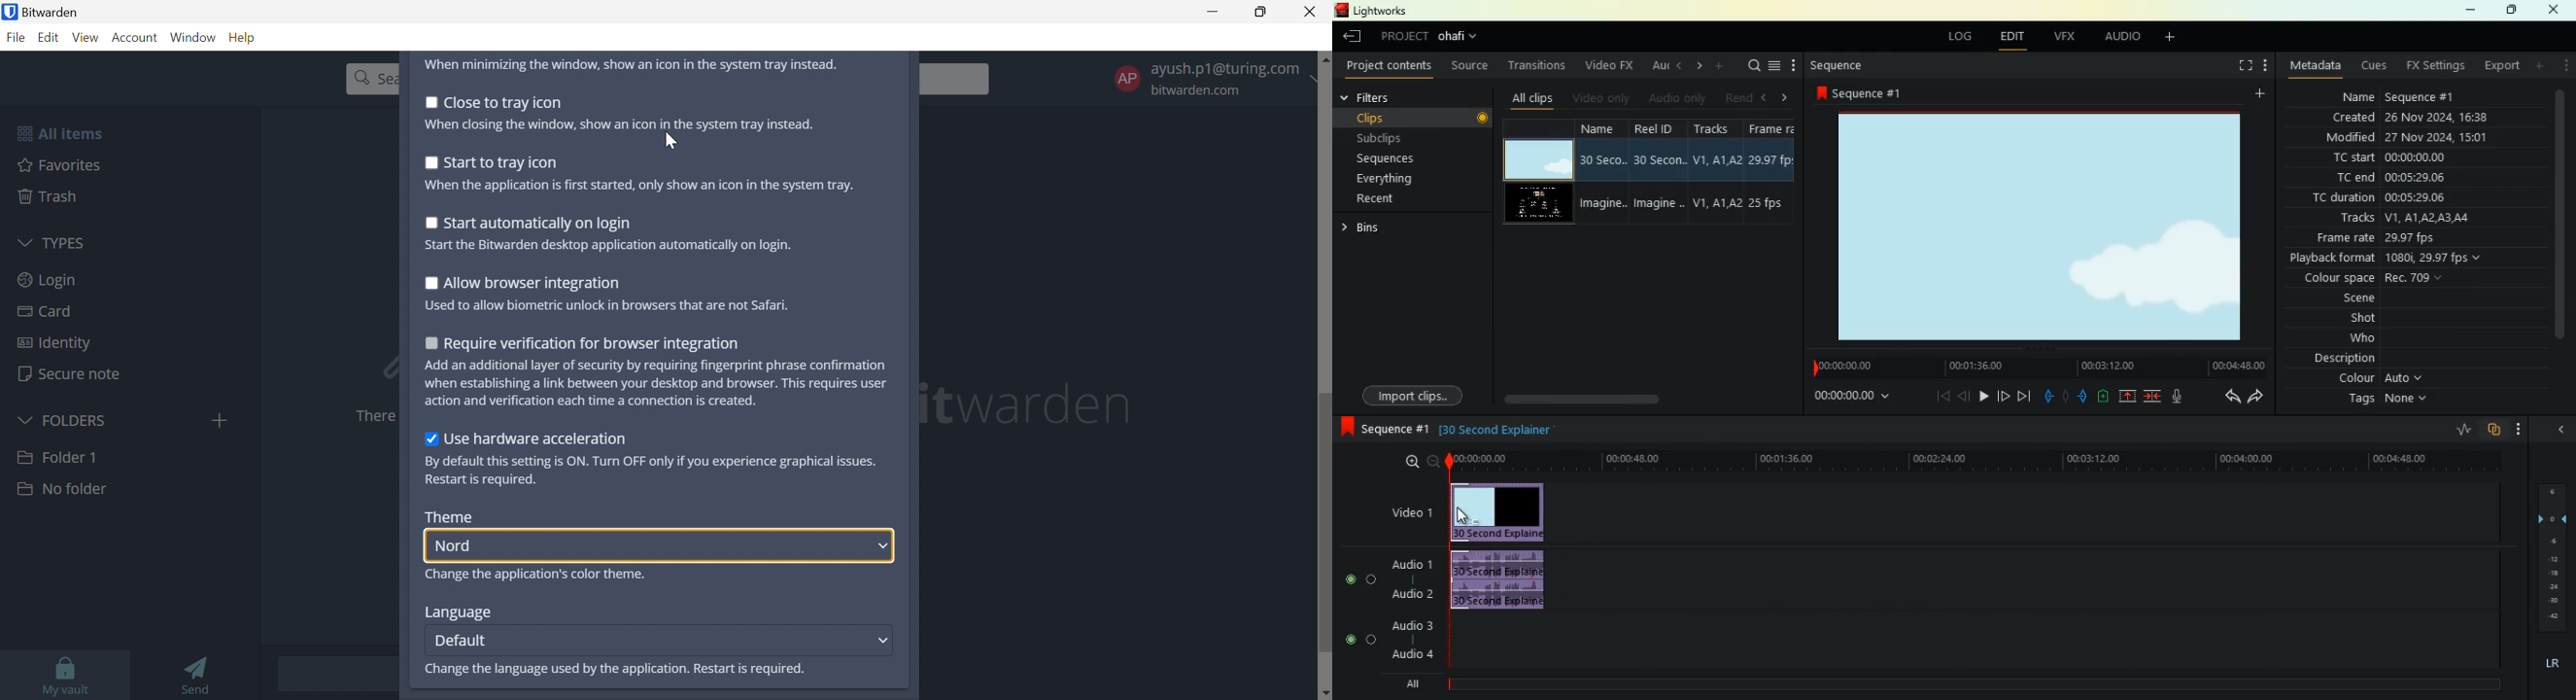  What do you see at coordinates (638, 186) in the screenshot?
I see `When the application is first started, only show an icon in the system tray.` at bounding box center [638, 186].